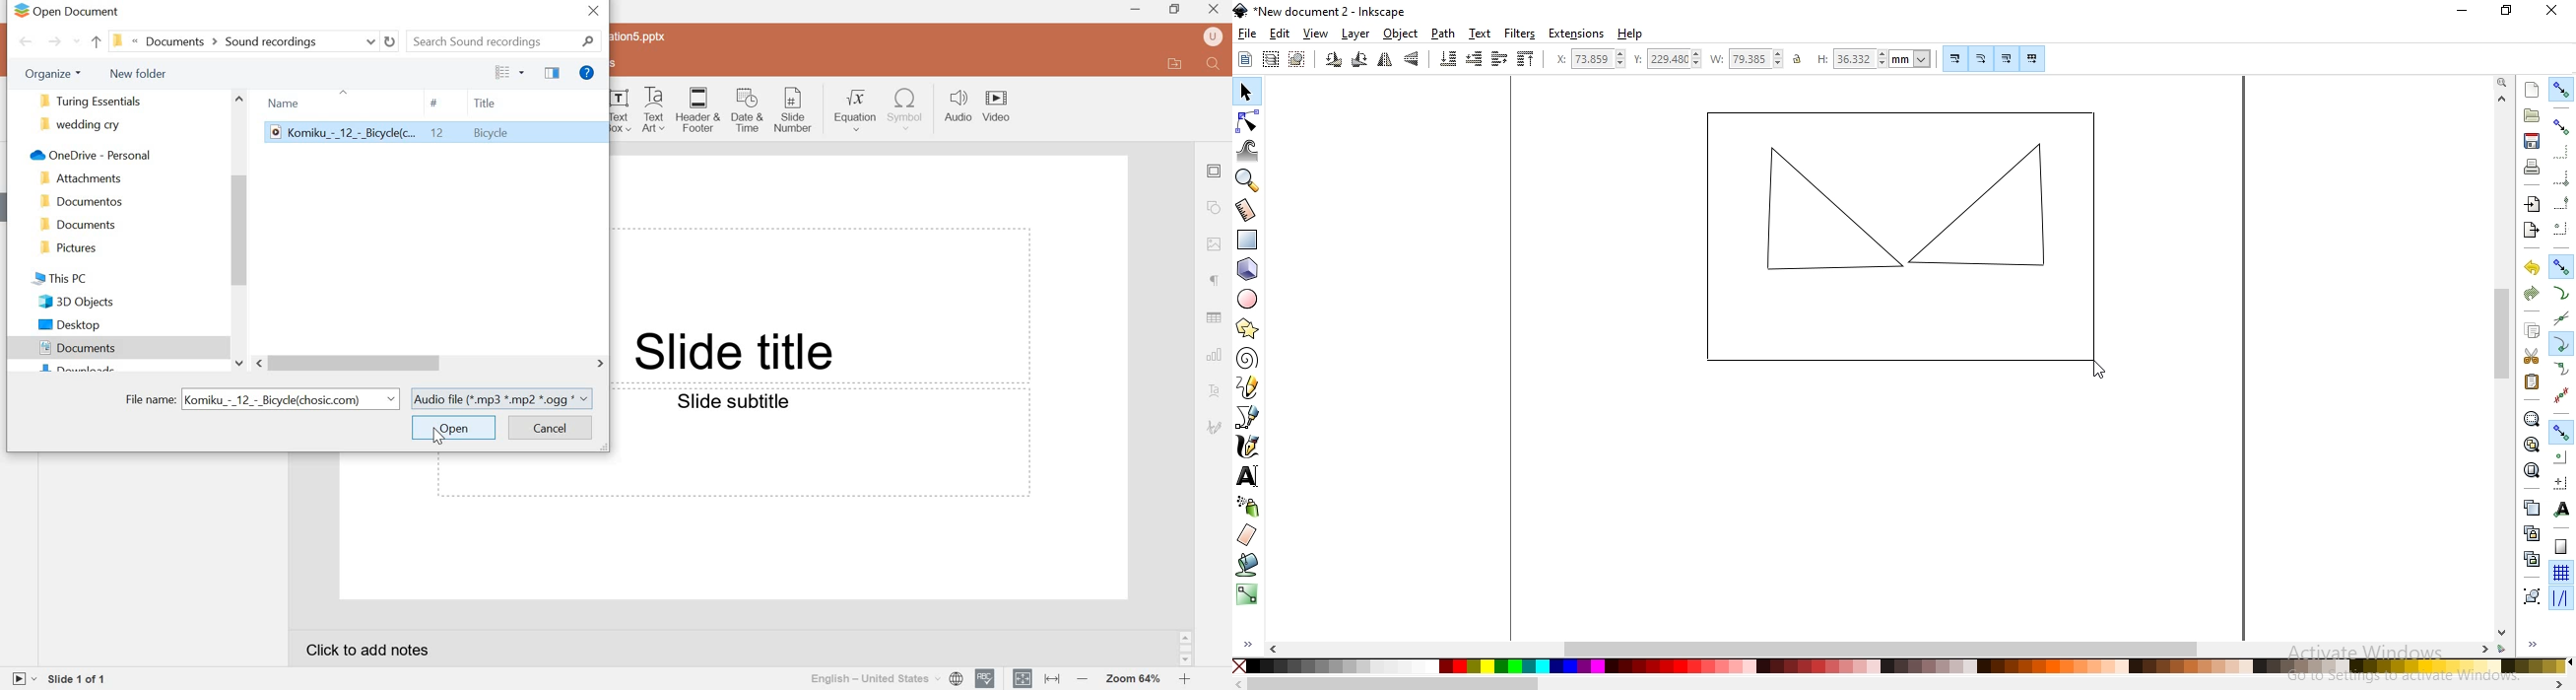  Describe the element at coordinates (2561, 267) in the screenshot. I see `snap nodes, paths and handles` at that location.